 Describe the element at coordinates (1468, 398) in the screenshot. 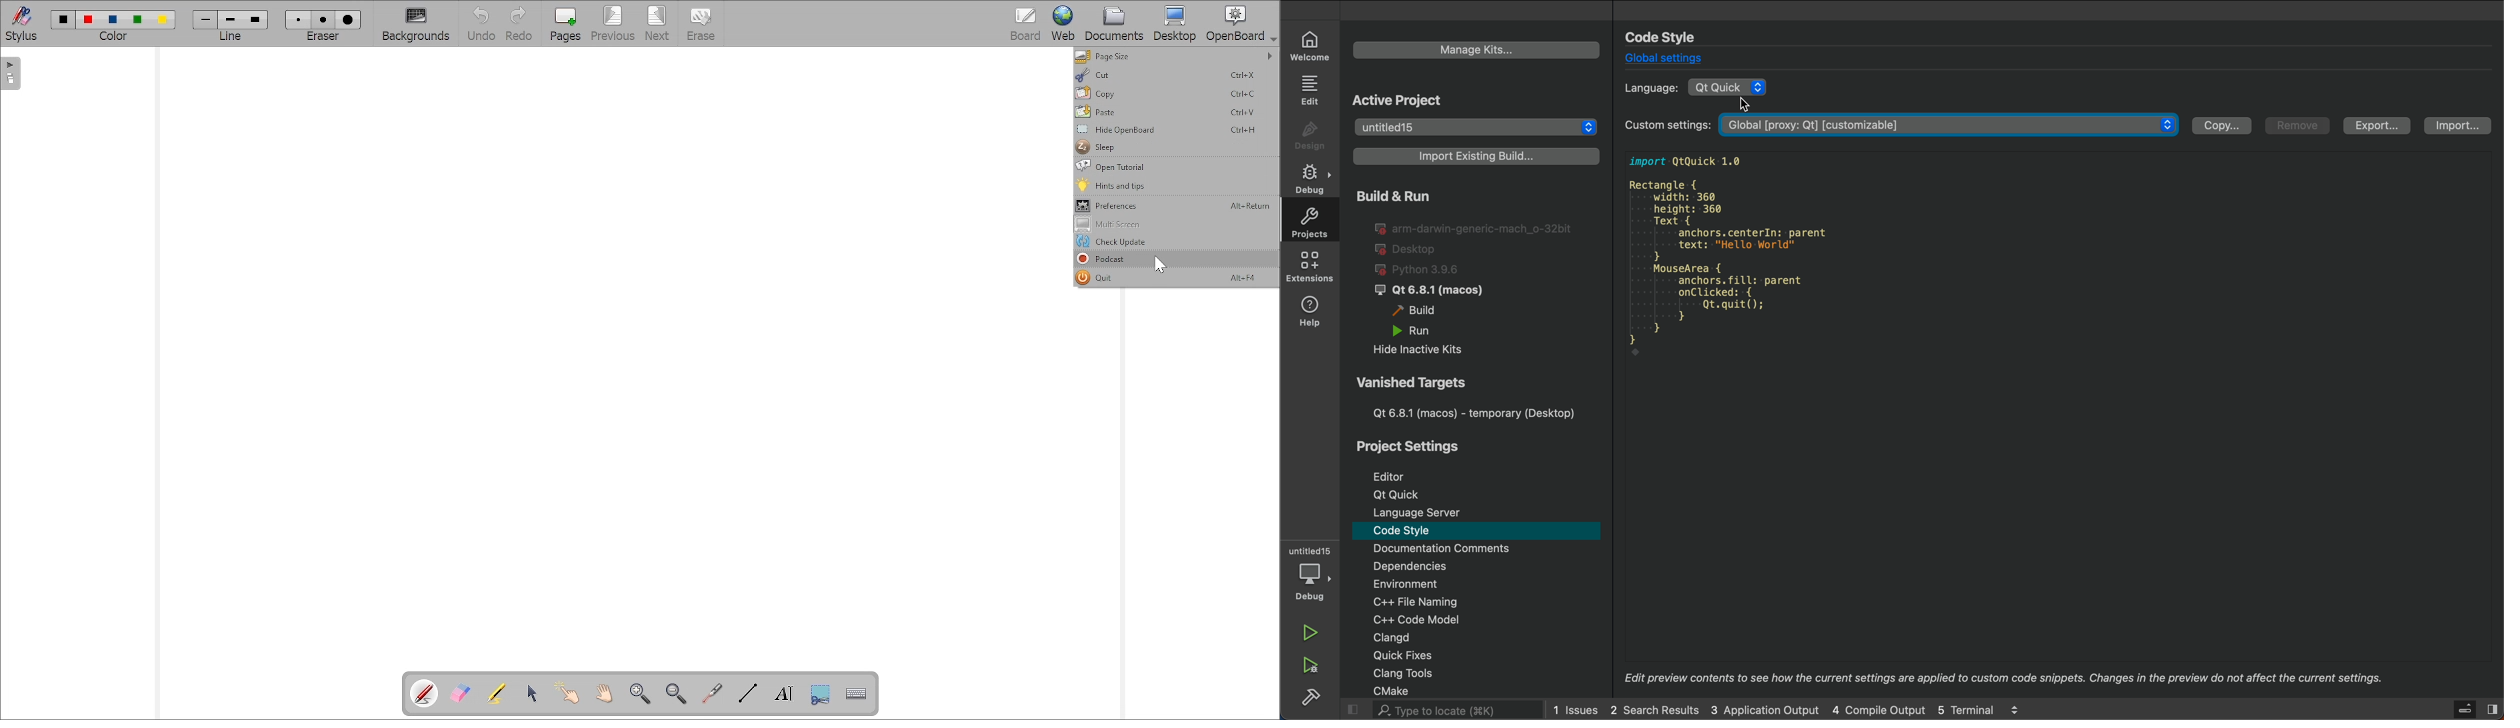

I see `targets` at that location.